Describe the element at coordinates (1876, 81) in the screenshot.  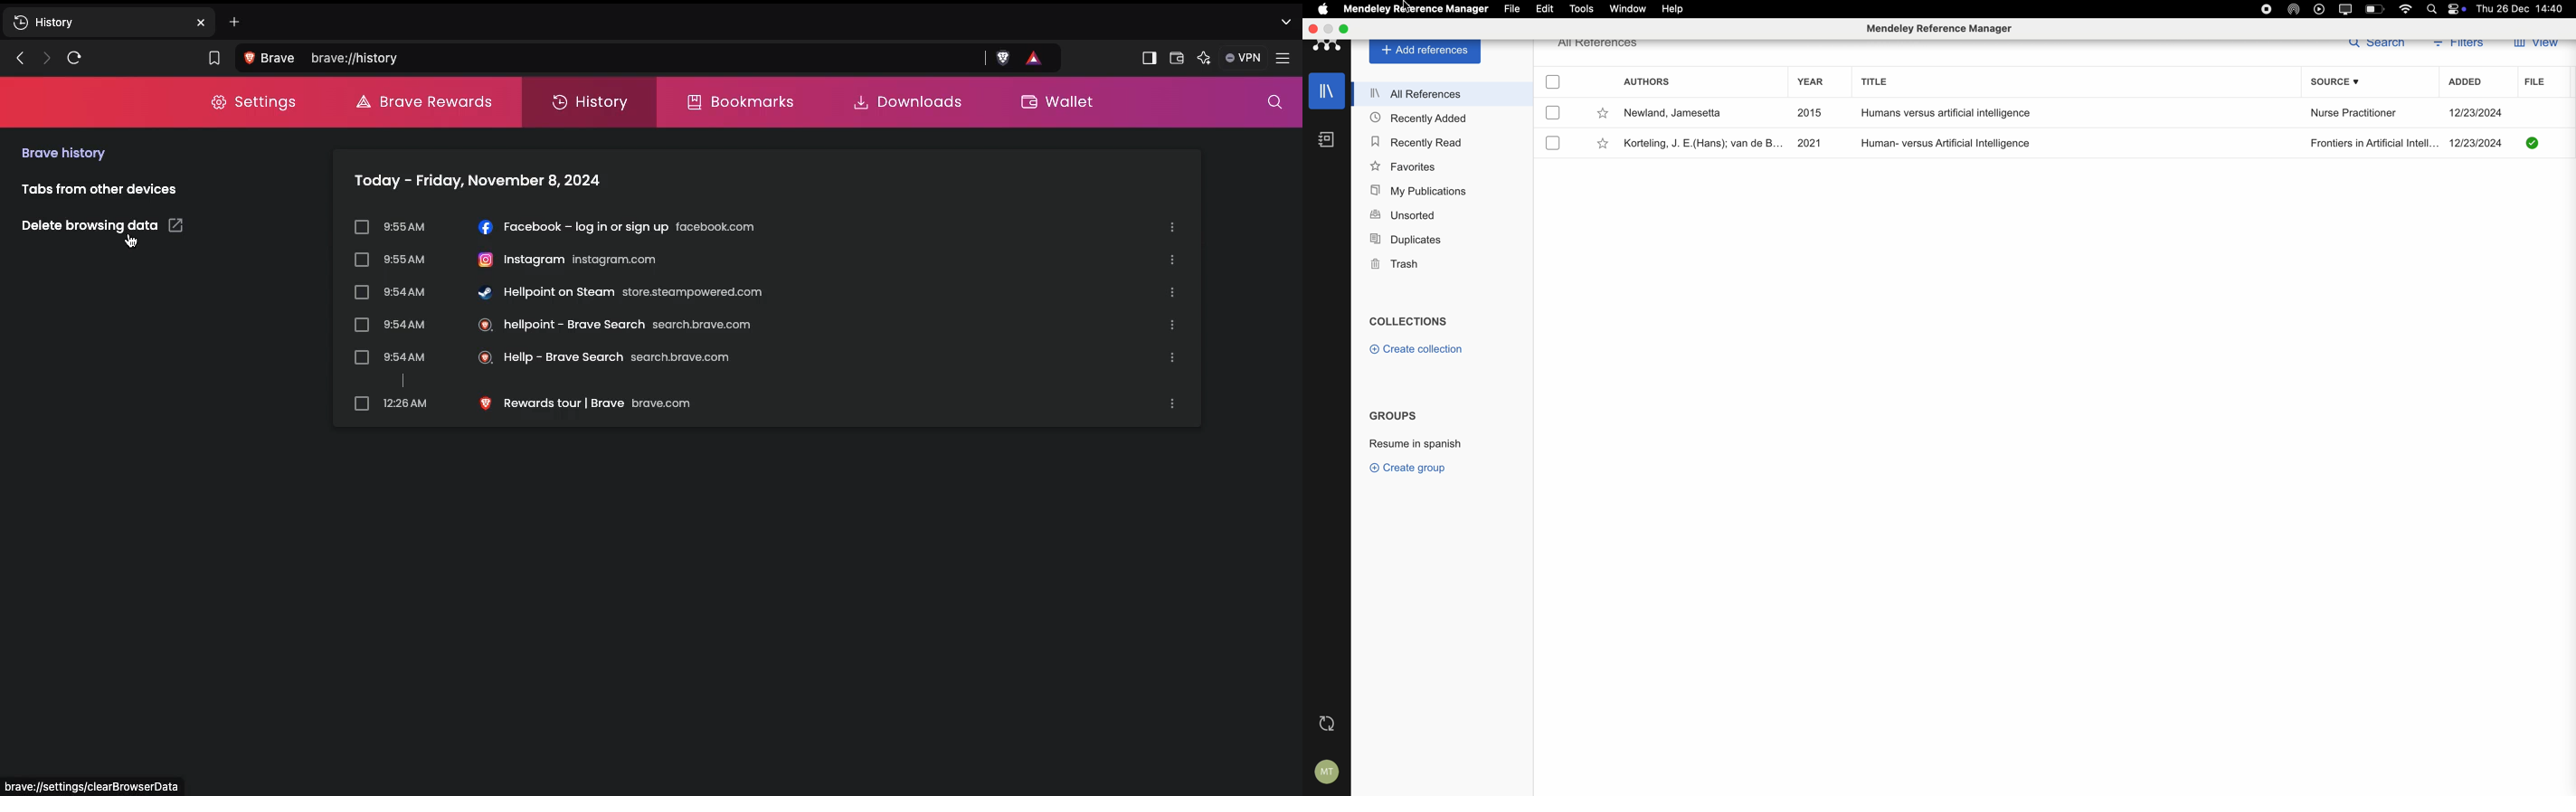
I see `title` at that location.